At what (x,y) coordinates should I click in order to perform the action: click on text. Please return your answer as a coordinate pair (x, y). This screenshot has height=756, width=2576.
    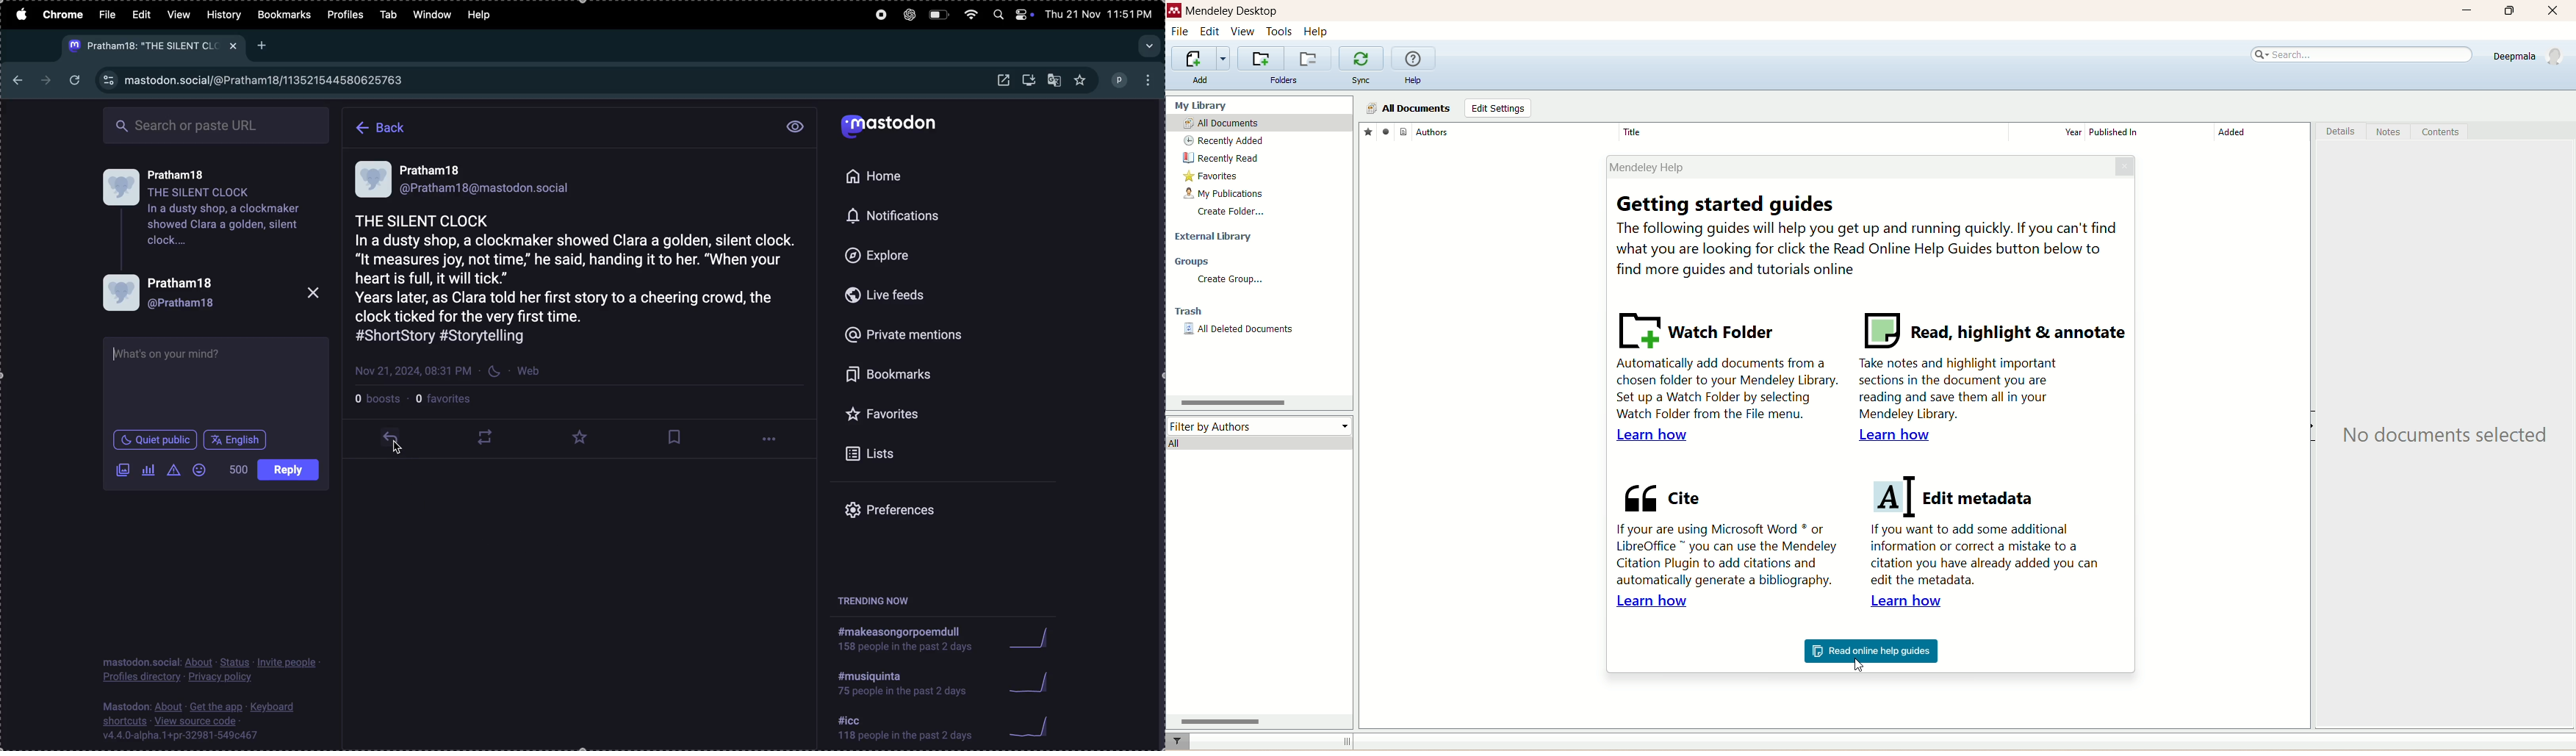
    Looking at the image, I should click on (2441, 437).